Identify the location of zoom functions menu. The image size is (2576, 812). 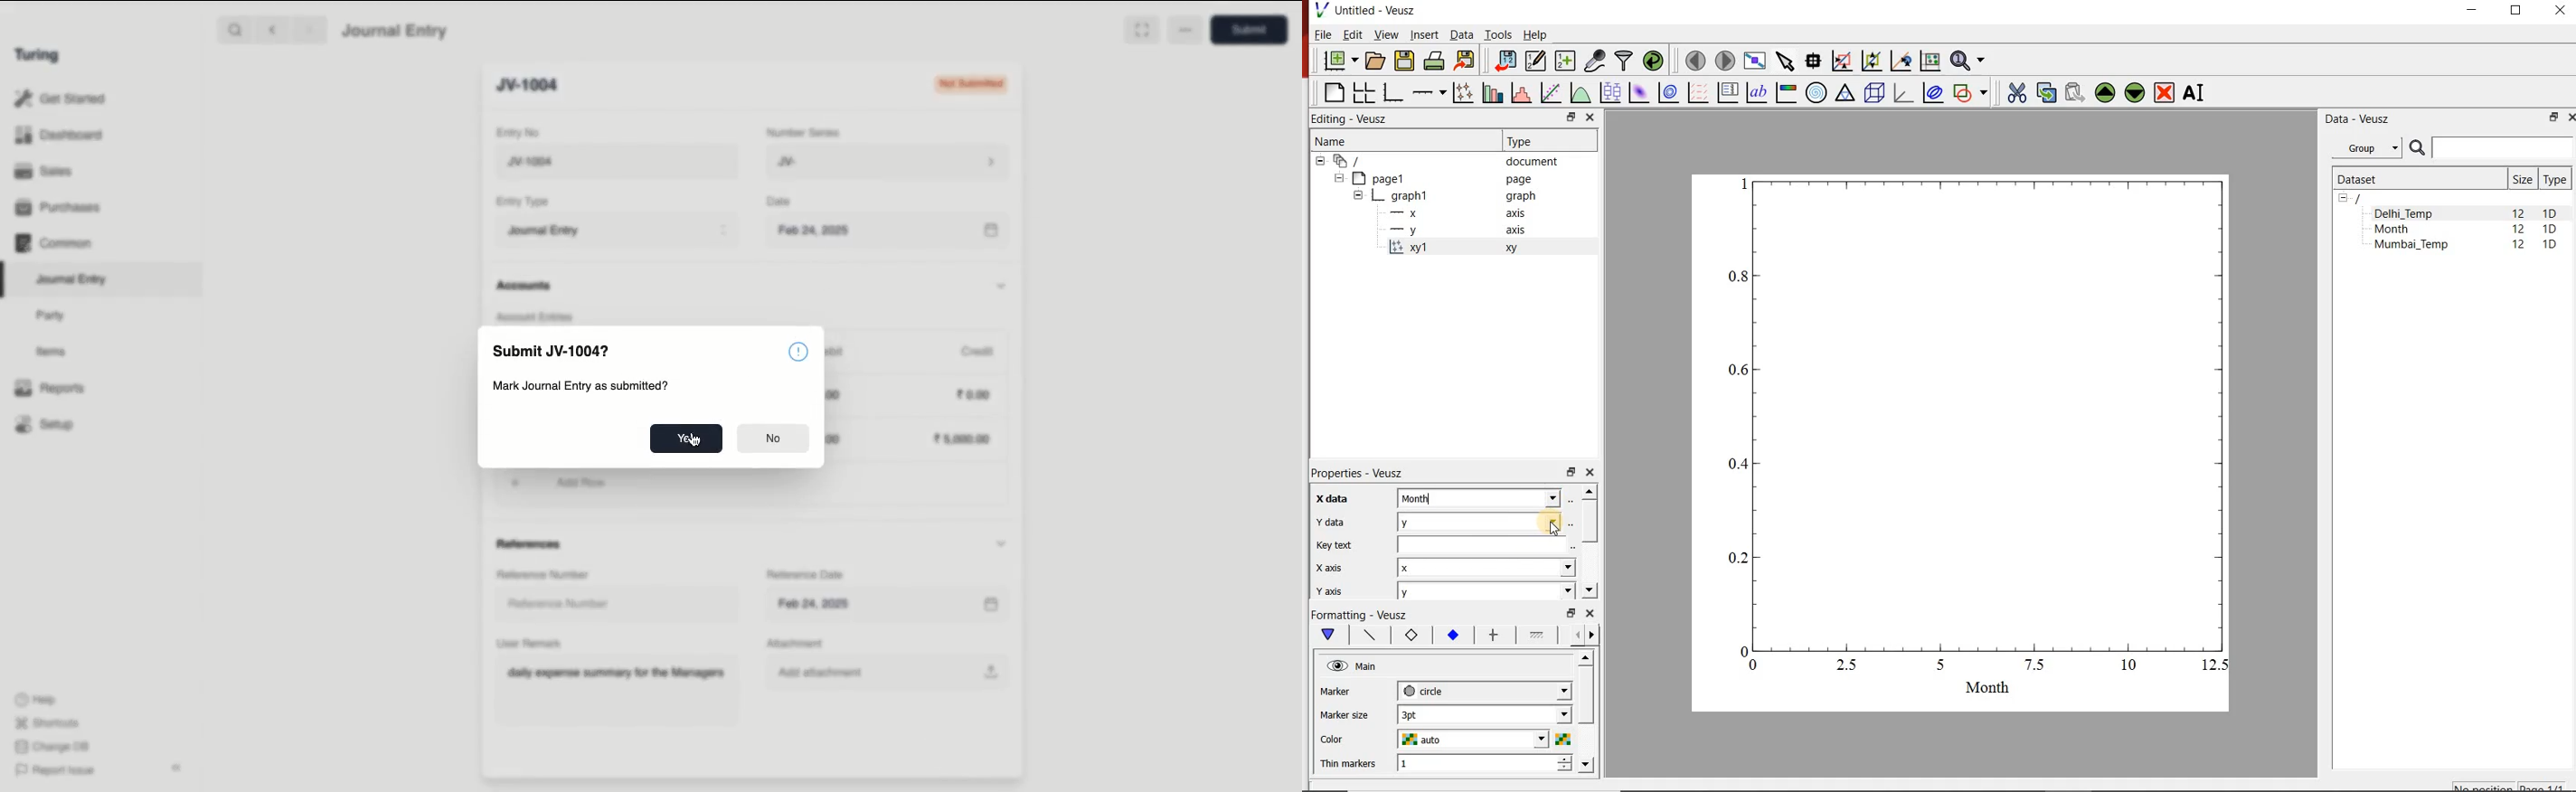
(1970, 61).